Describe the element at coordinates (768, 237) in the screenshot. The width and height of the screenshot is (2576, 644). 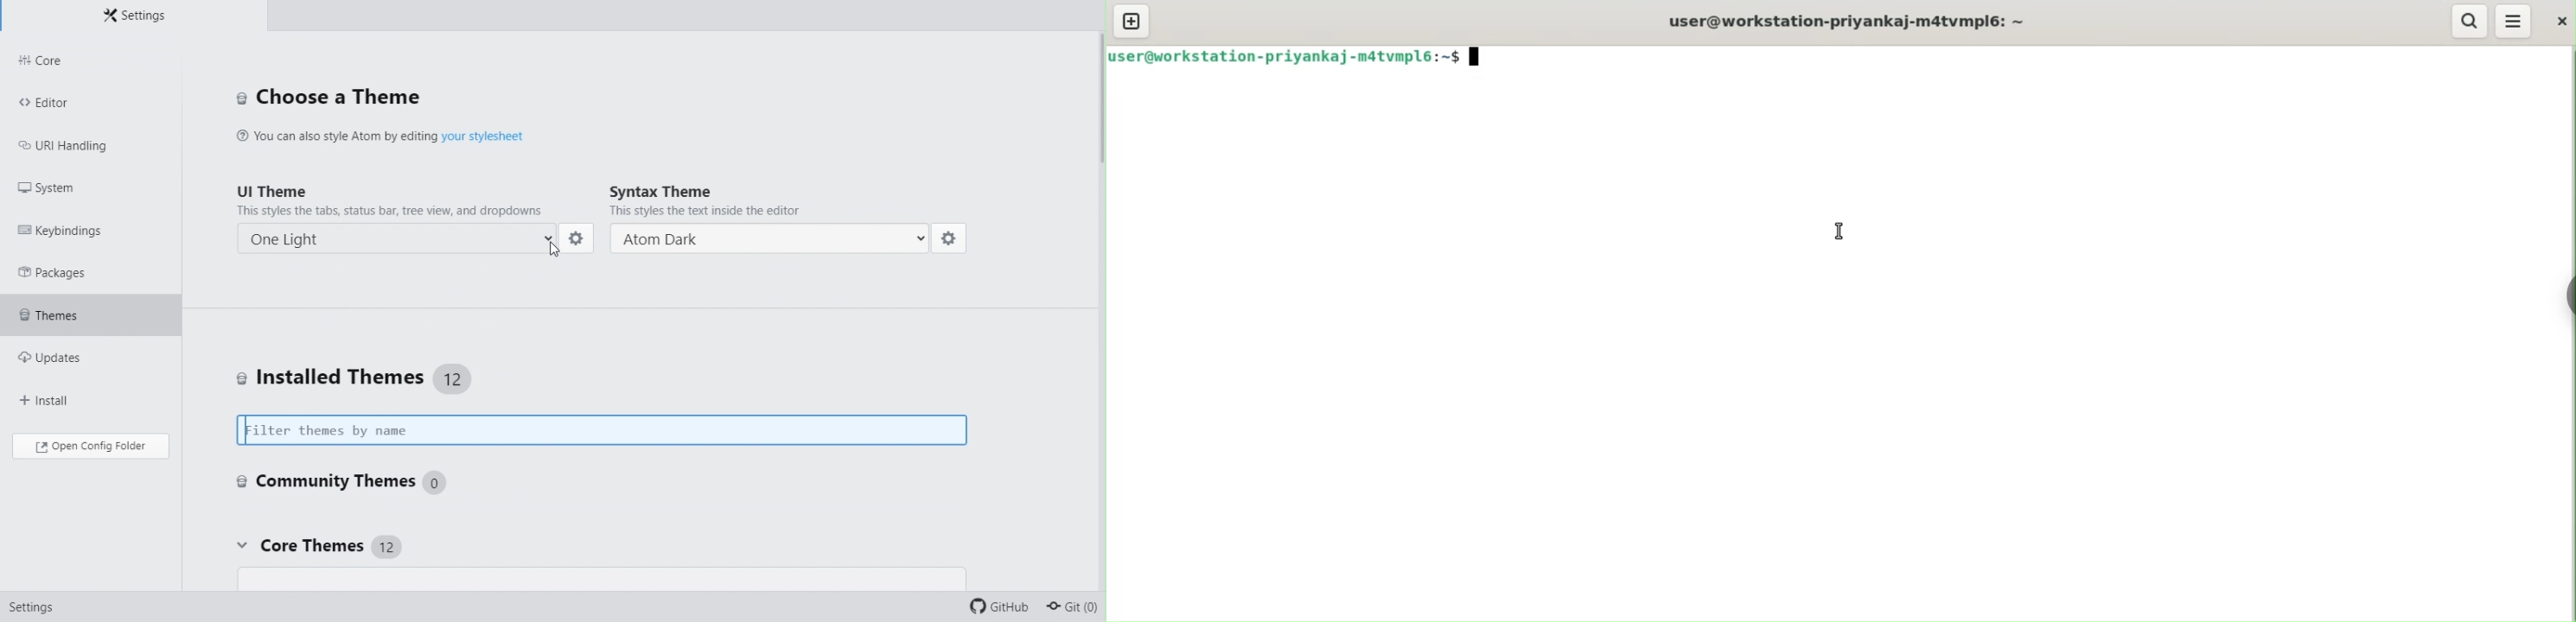
I see `Atom dark` at that location.